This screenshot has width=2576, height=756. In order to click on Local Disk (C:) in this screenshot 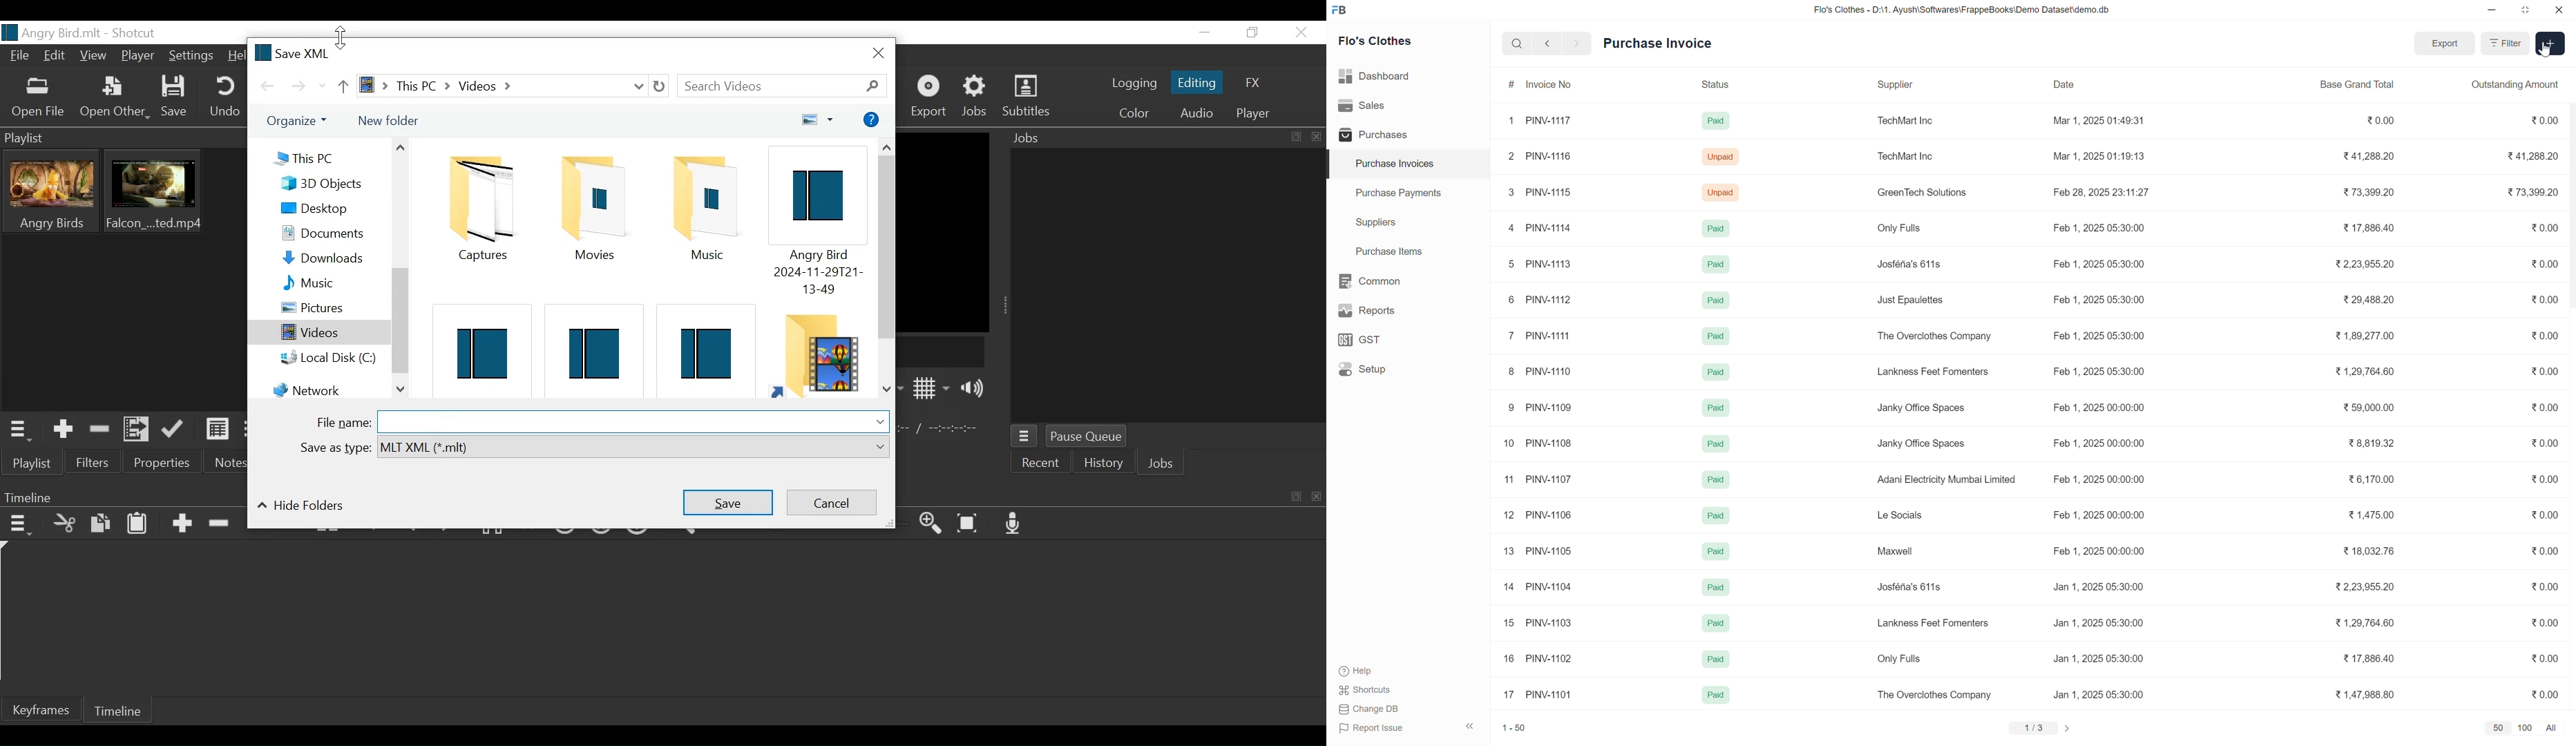, I will do `click(333, 358)`.